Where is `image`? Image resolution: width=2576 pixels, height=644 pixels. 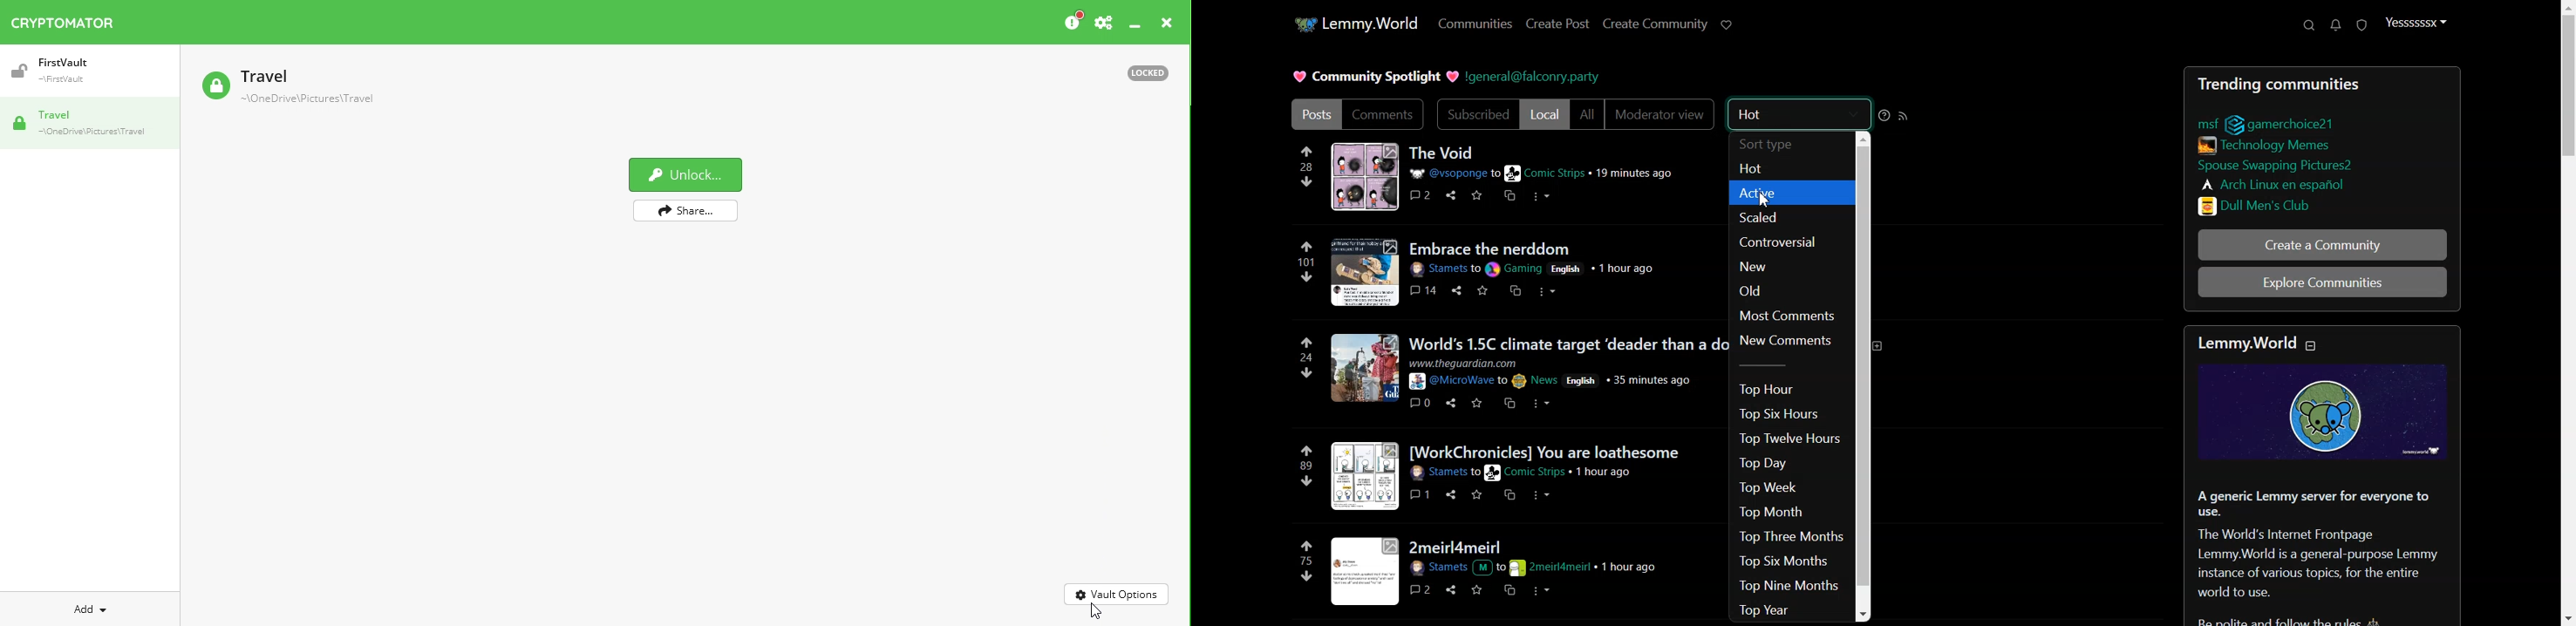 image is located at coordinates (1365, 273).